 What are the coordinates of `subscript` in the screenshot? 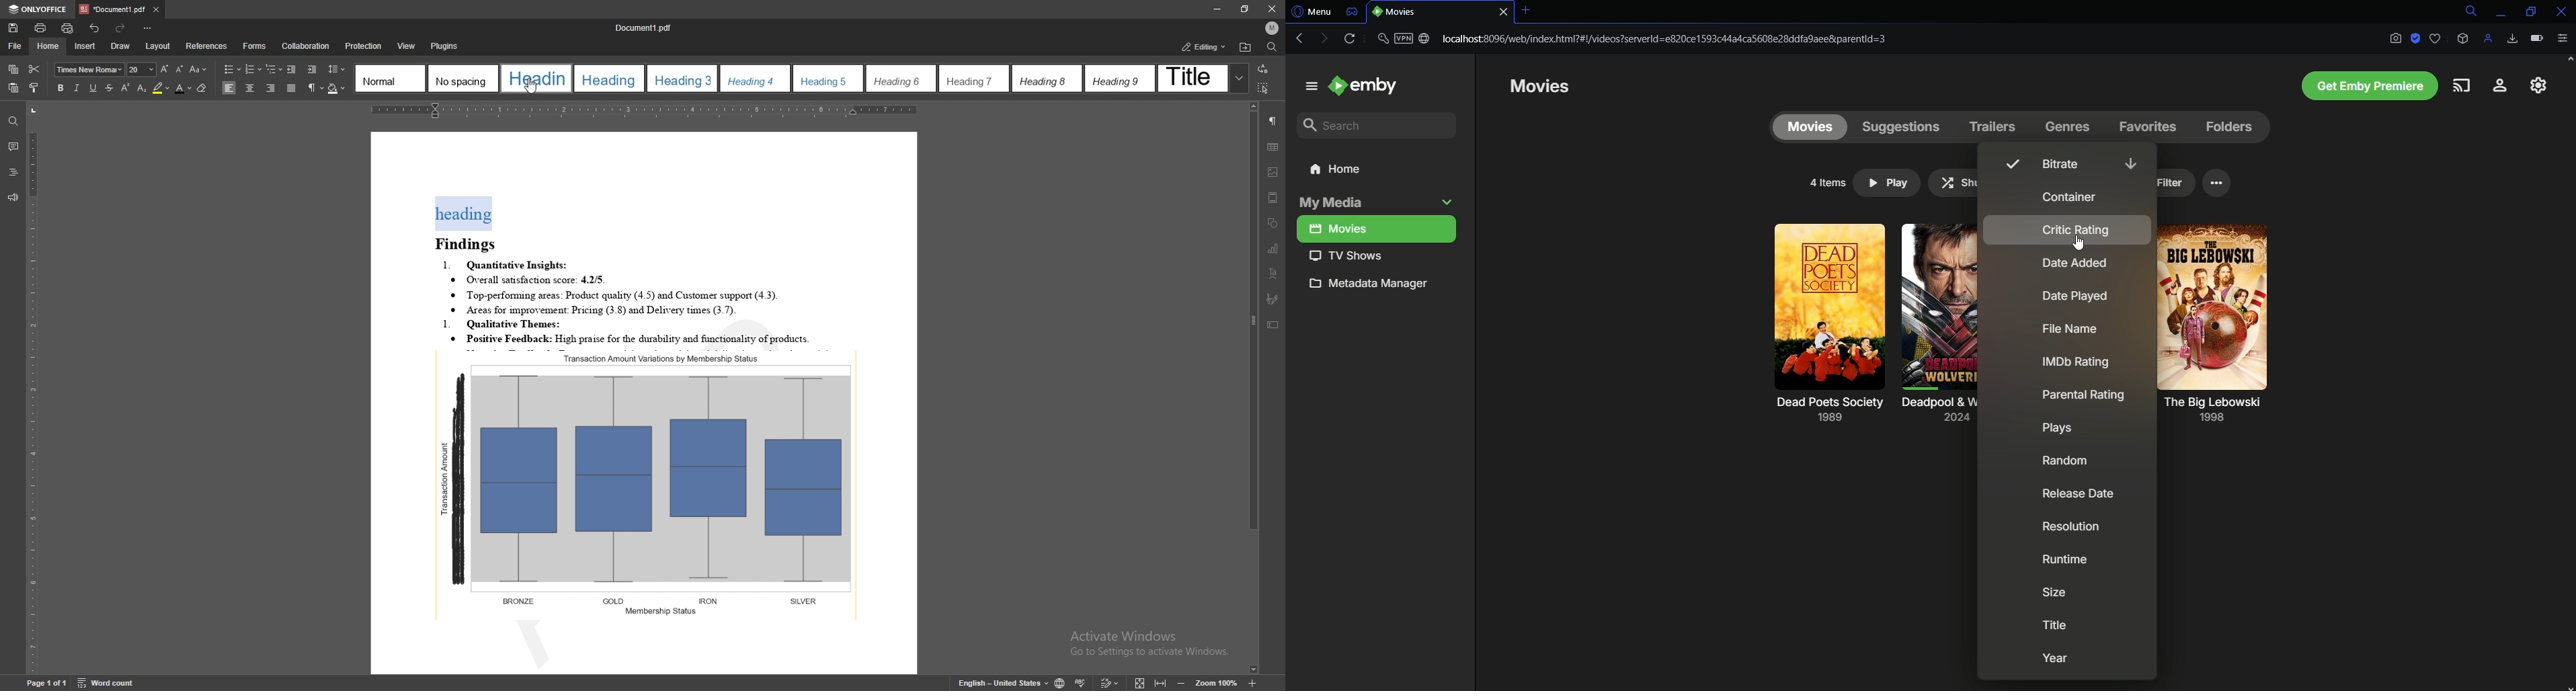 It's located at (142, 88).